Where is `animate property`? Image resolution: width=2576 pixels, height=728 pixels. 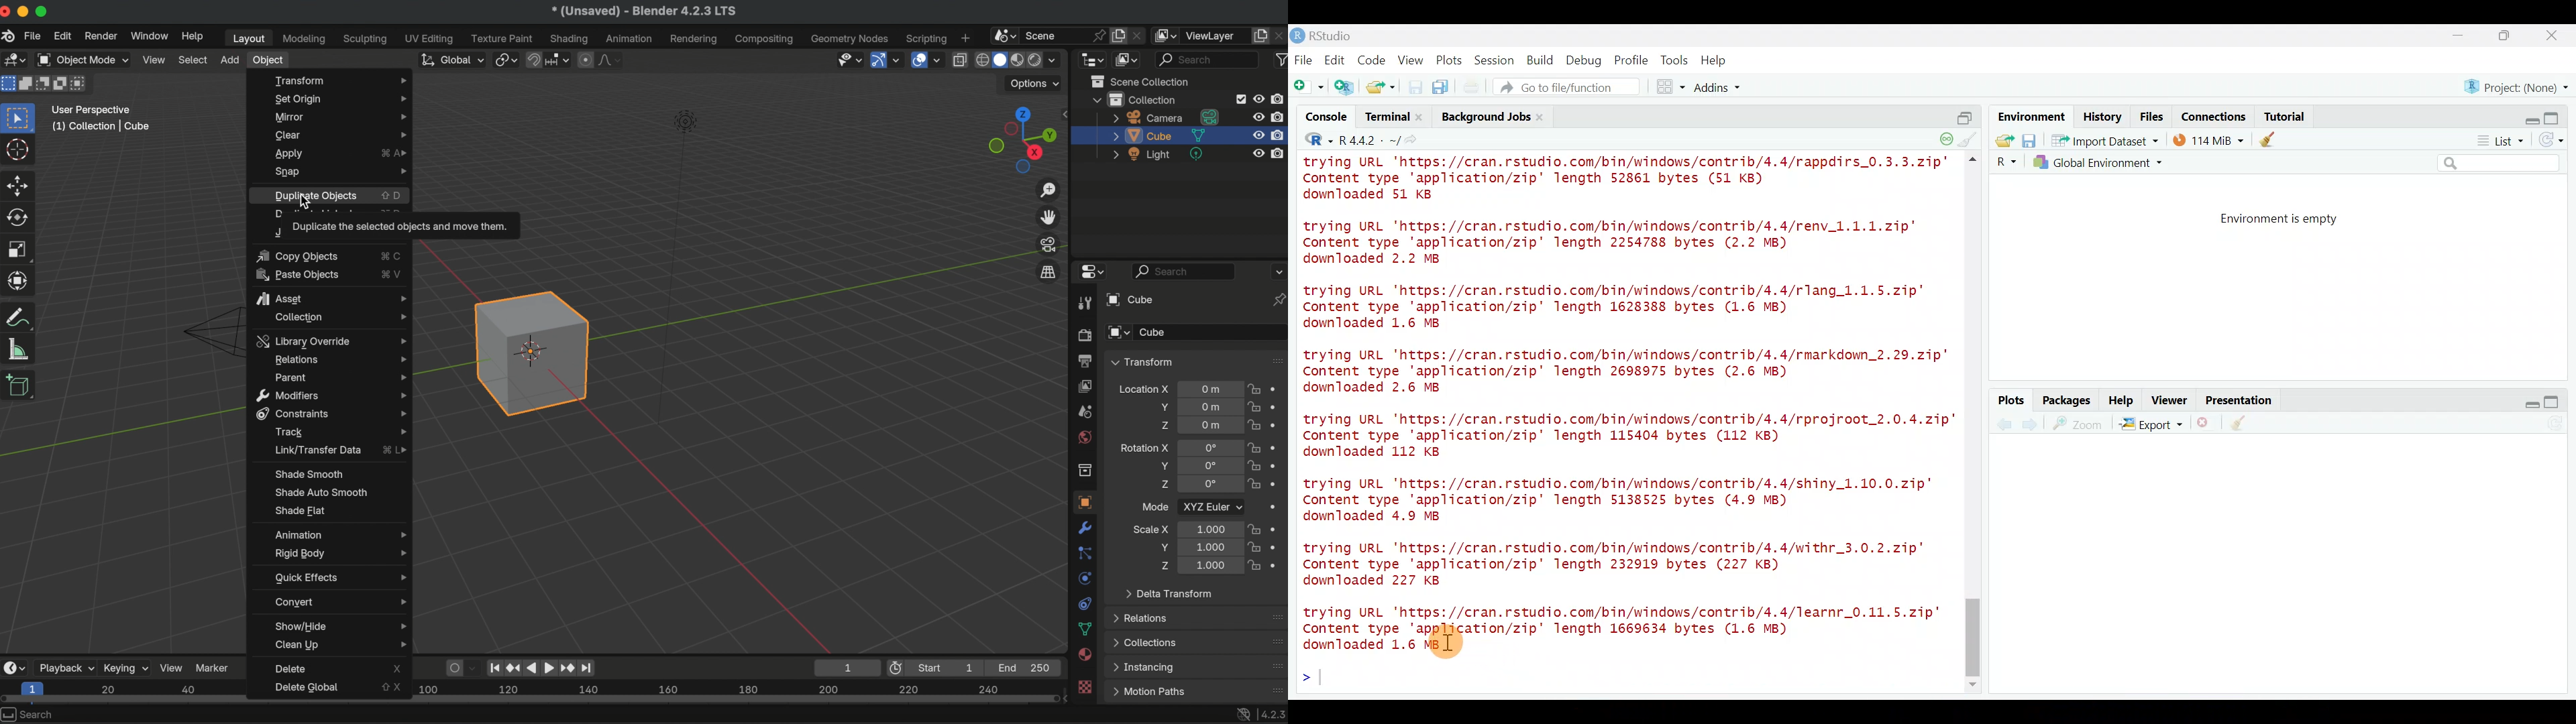
animate property is located at coordinates (1279, 447).